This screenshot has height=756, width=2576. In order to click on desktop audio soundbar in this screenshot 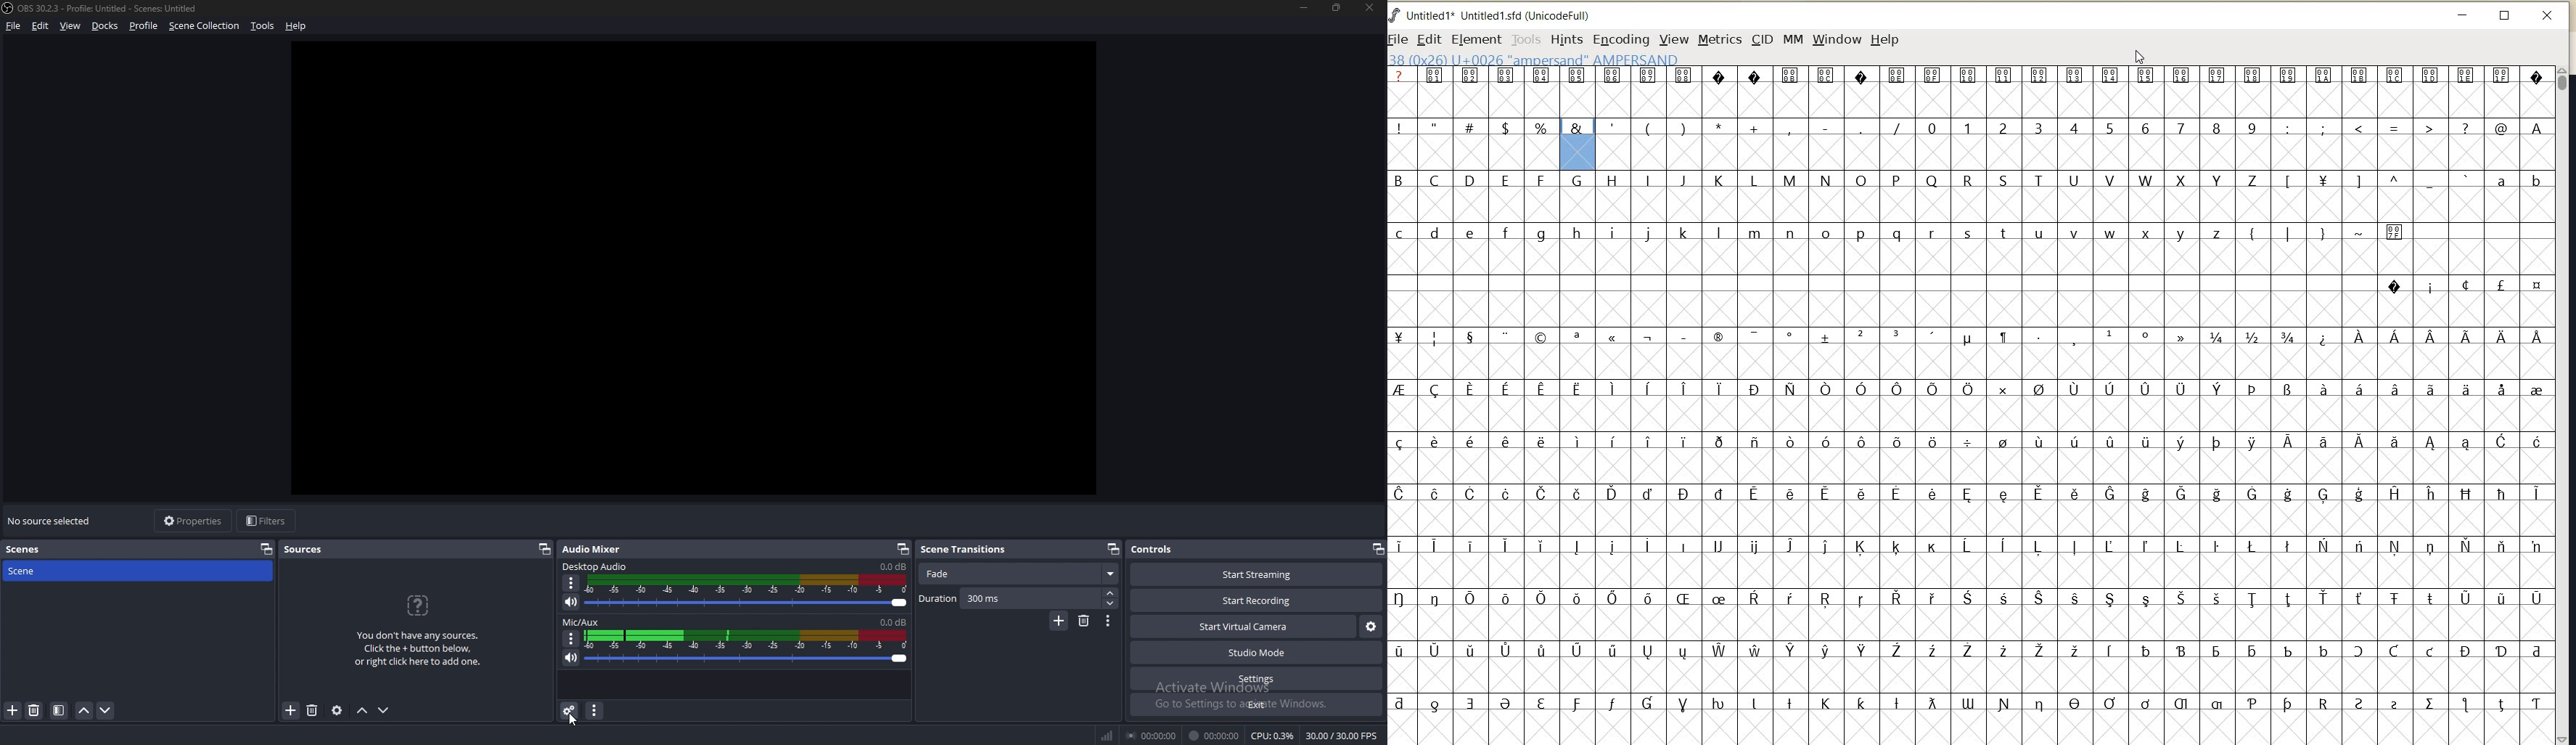, I will do `click(750, 592)`.